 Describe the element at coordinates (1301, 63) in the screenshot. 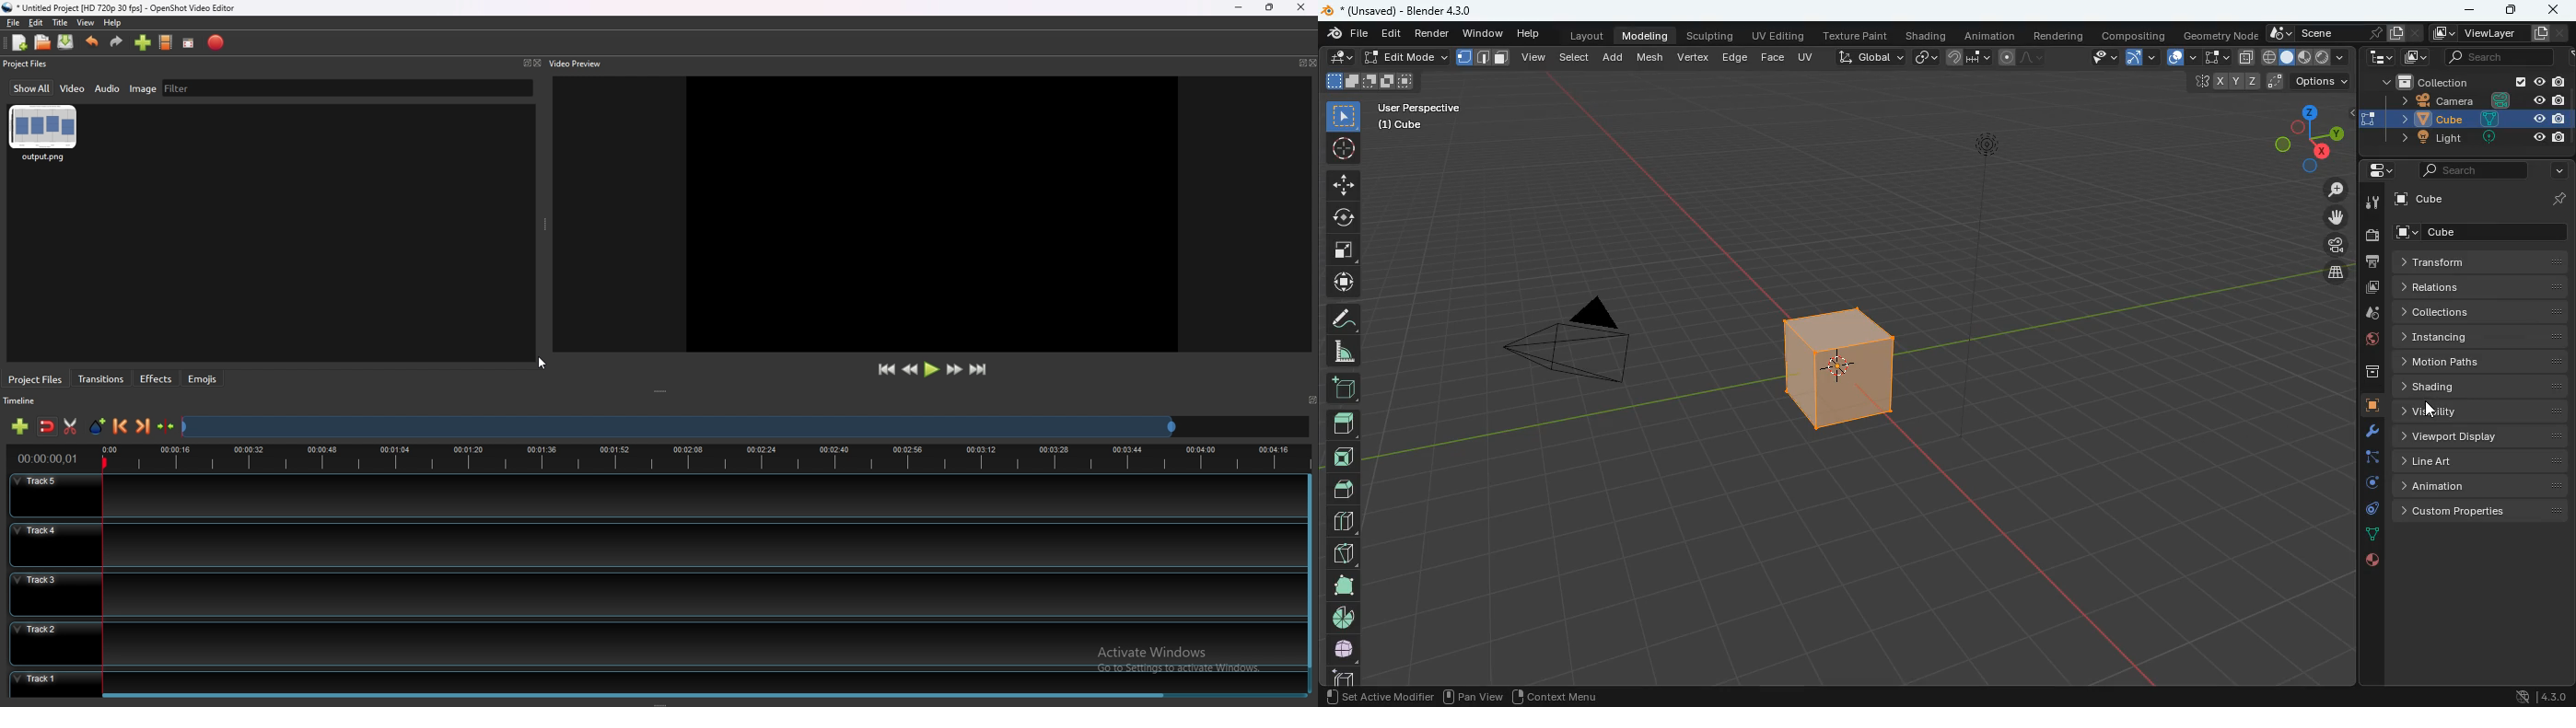

I see `pop out` at that location.